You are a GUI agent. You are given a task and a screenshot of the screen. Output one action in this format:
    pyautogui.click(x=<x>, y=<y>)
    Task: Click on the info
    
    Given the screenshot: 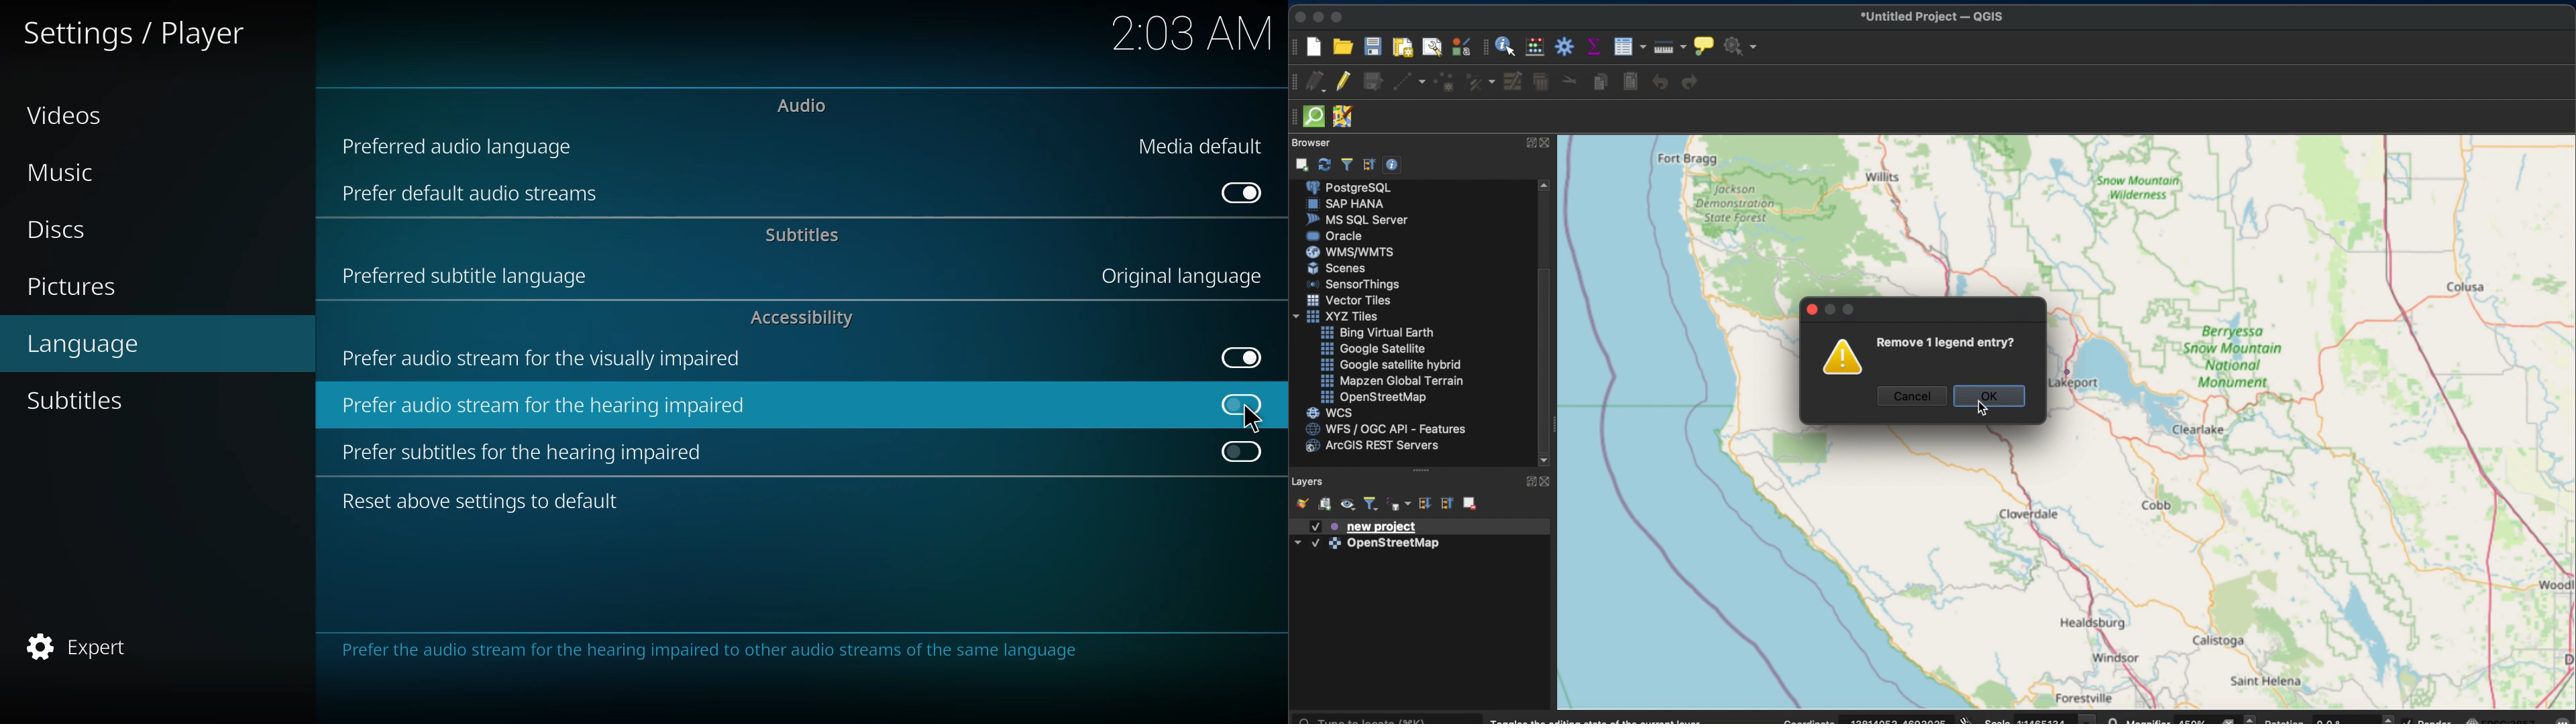 What is the action you would take?
    pyautogui.click(x=707, y=653)
    